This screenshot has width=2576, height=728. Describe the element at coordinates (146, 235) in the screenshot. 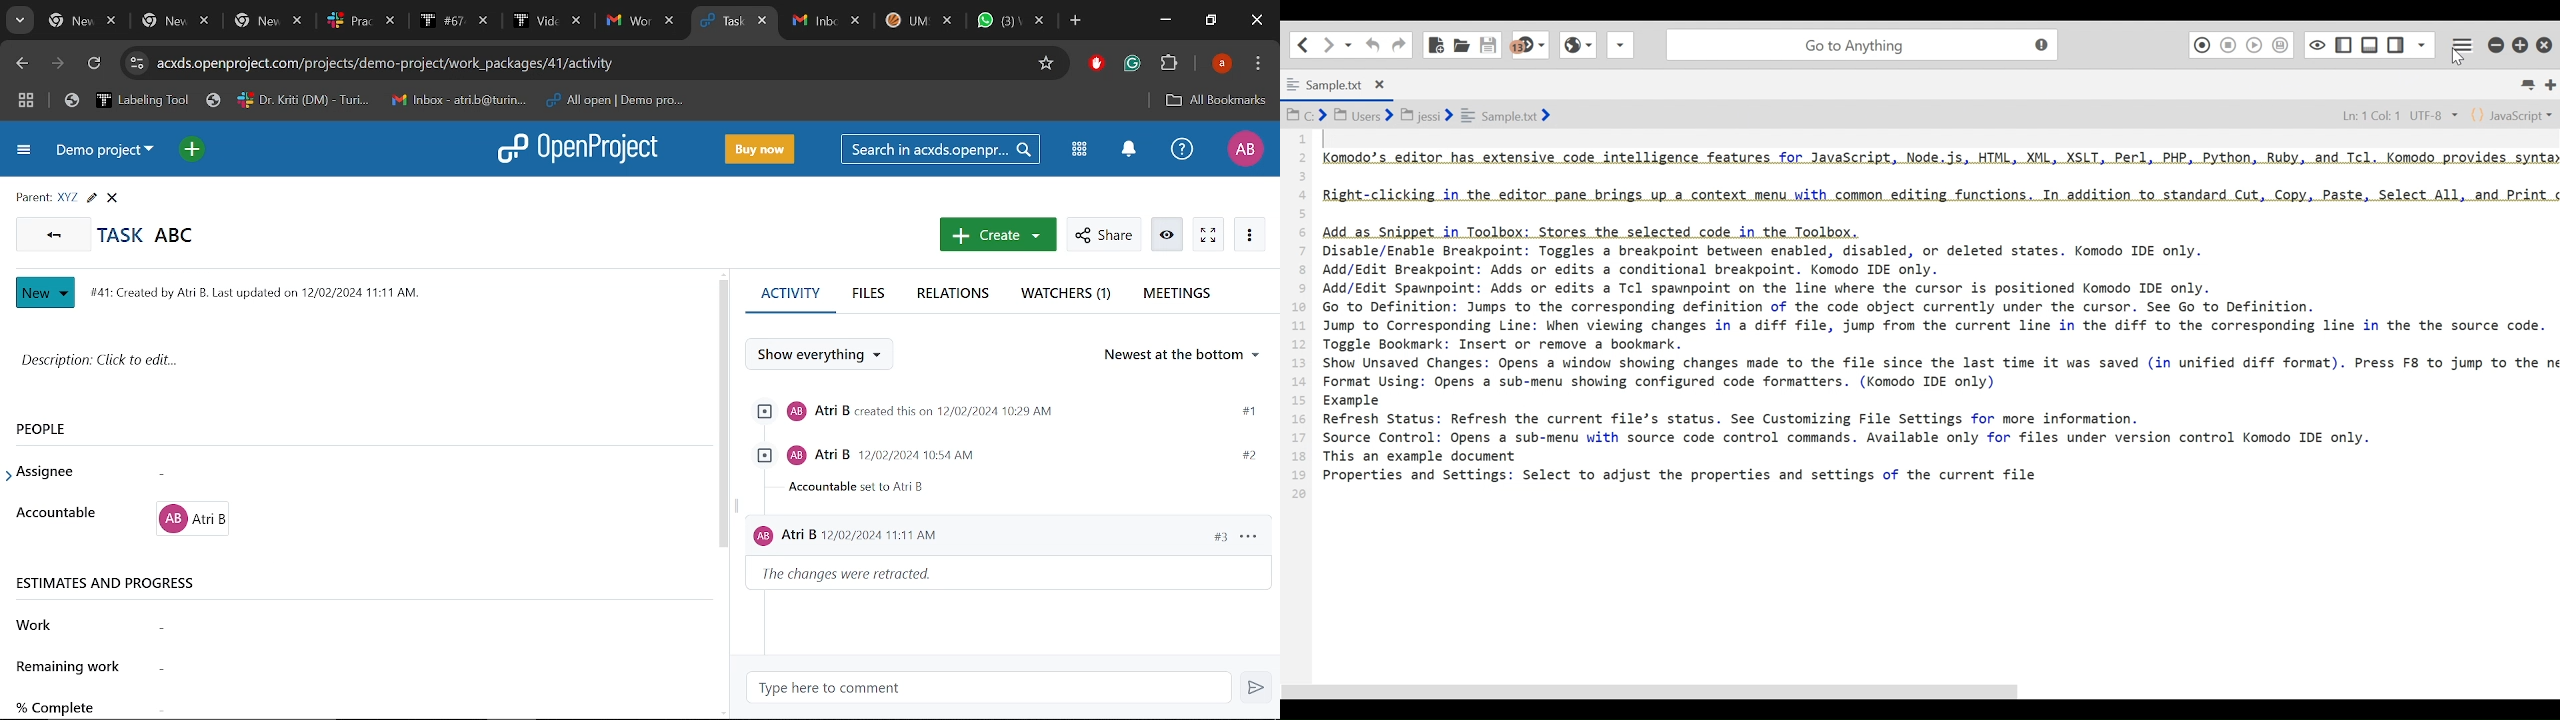

I see `Task name` at that location.